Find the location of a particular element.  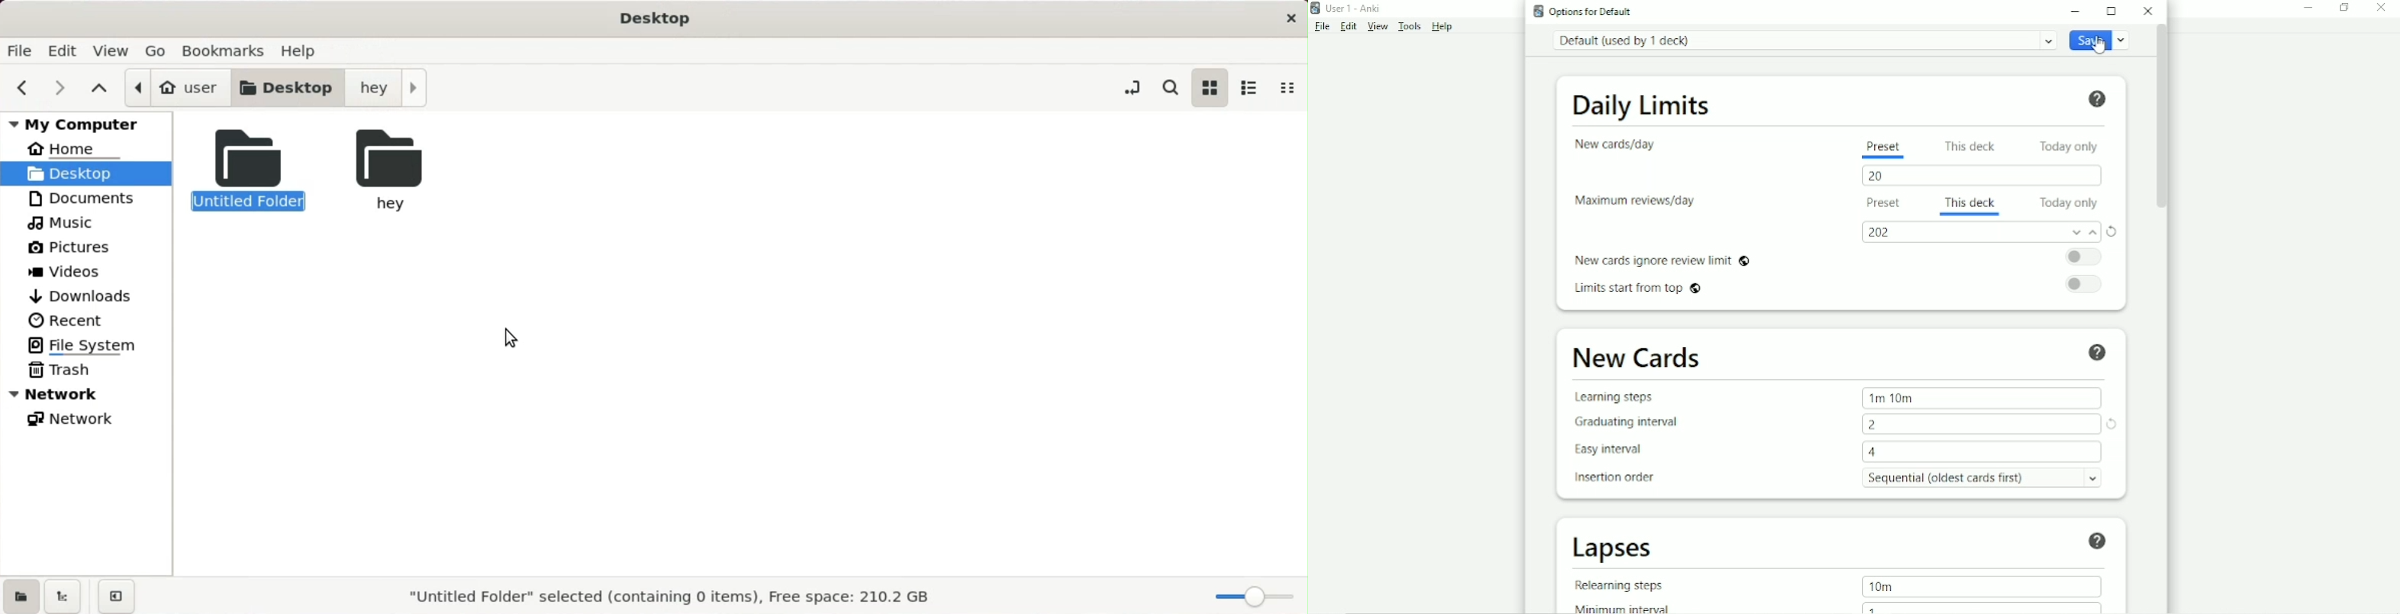

Insertion order is located at coordinates (1621, 478).